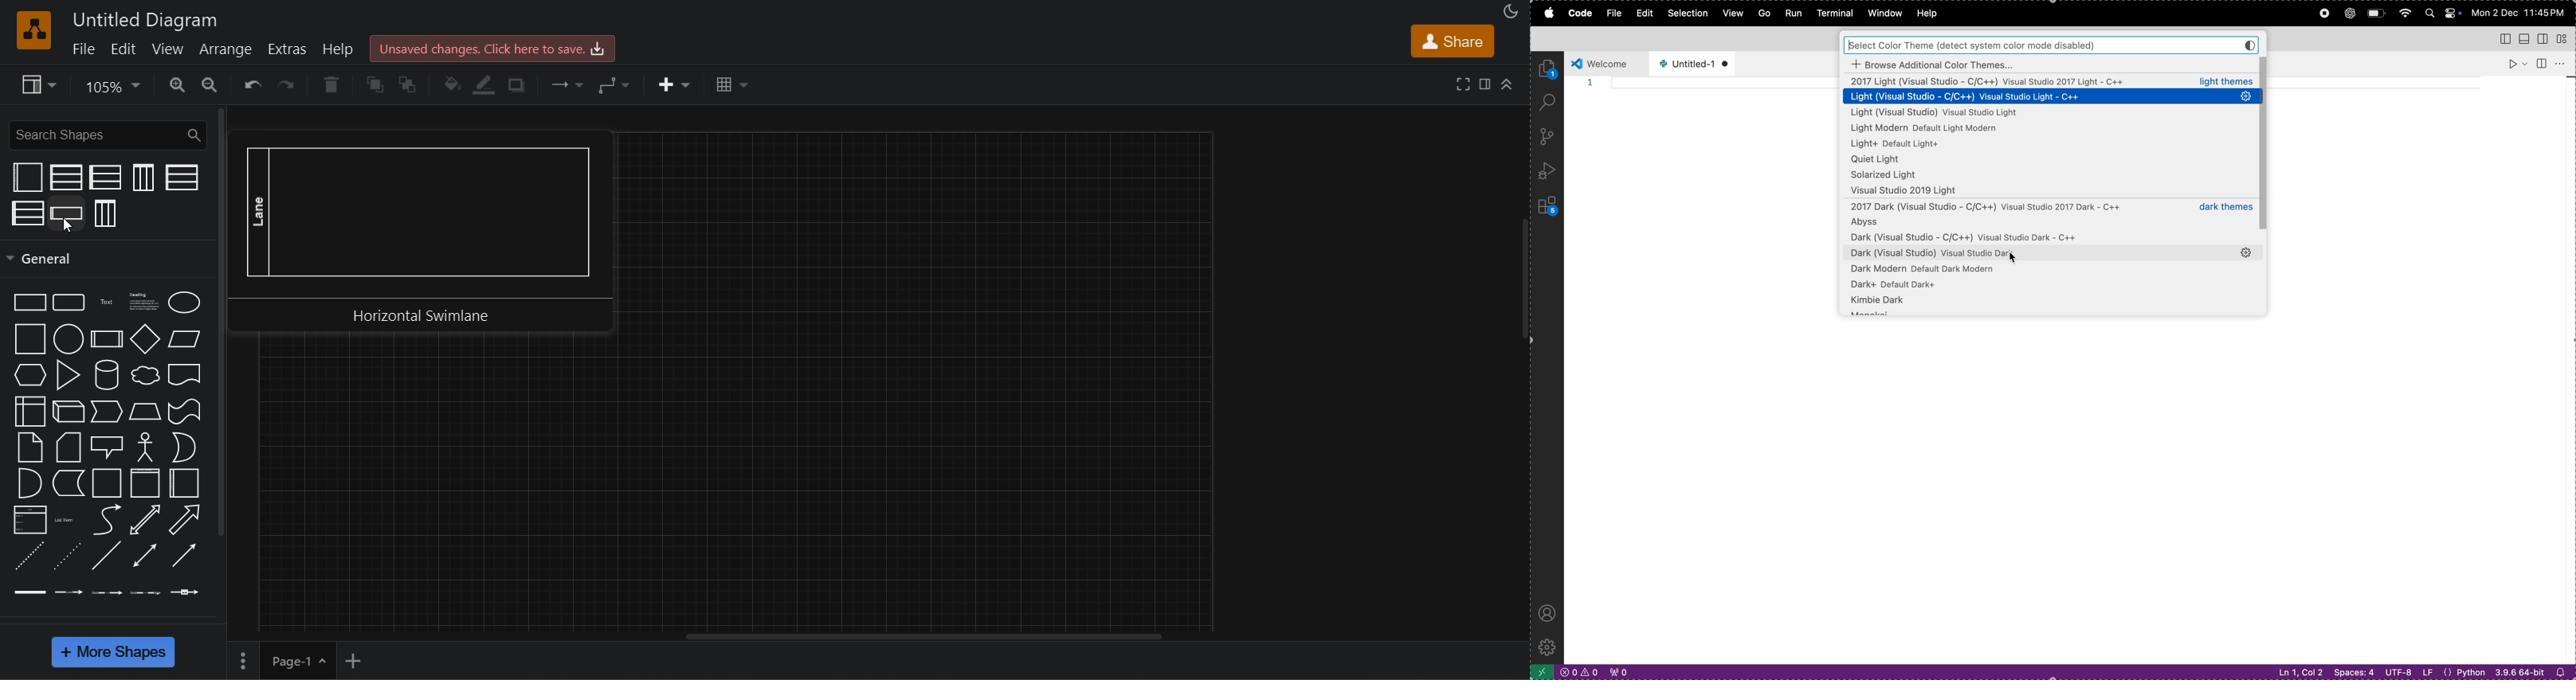 The height and width of the screenshot is (700, 2576). Describe the element at coordinates (105, 302) in the screenshot. I see `Text` at that location.